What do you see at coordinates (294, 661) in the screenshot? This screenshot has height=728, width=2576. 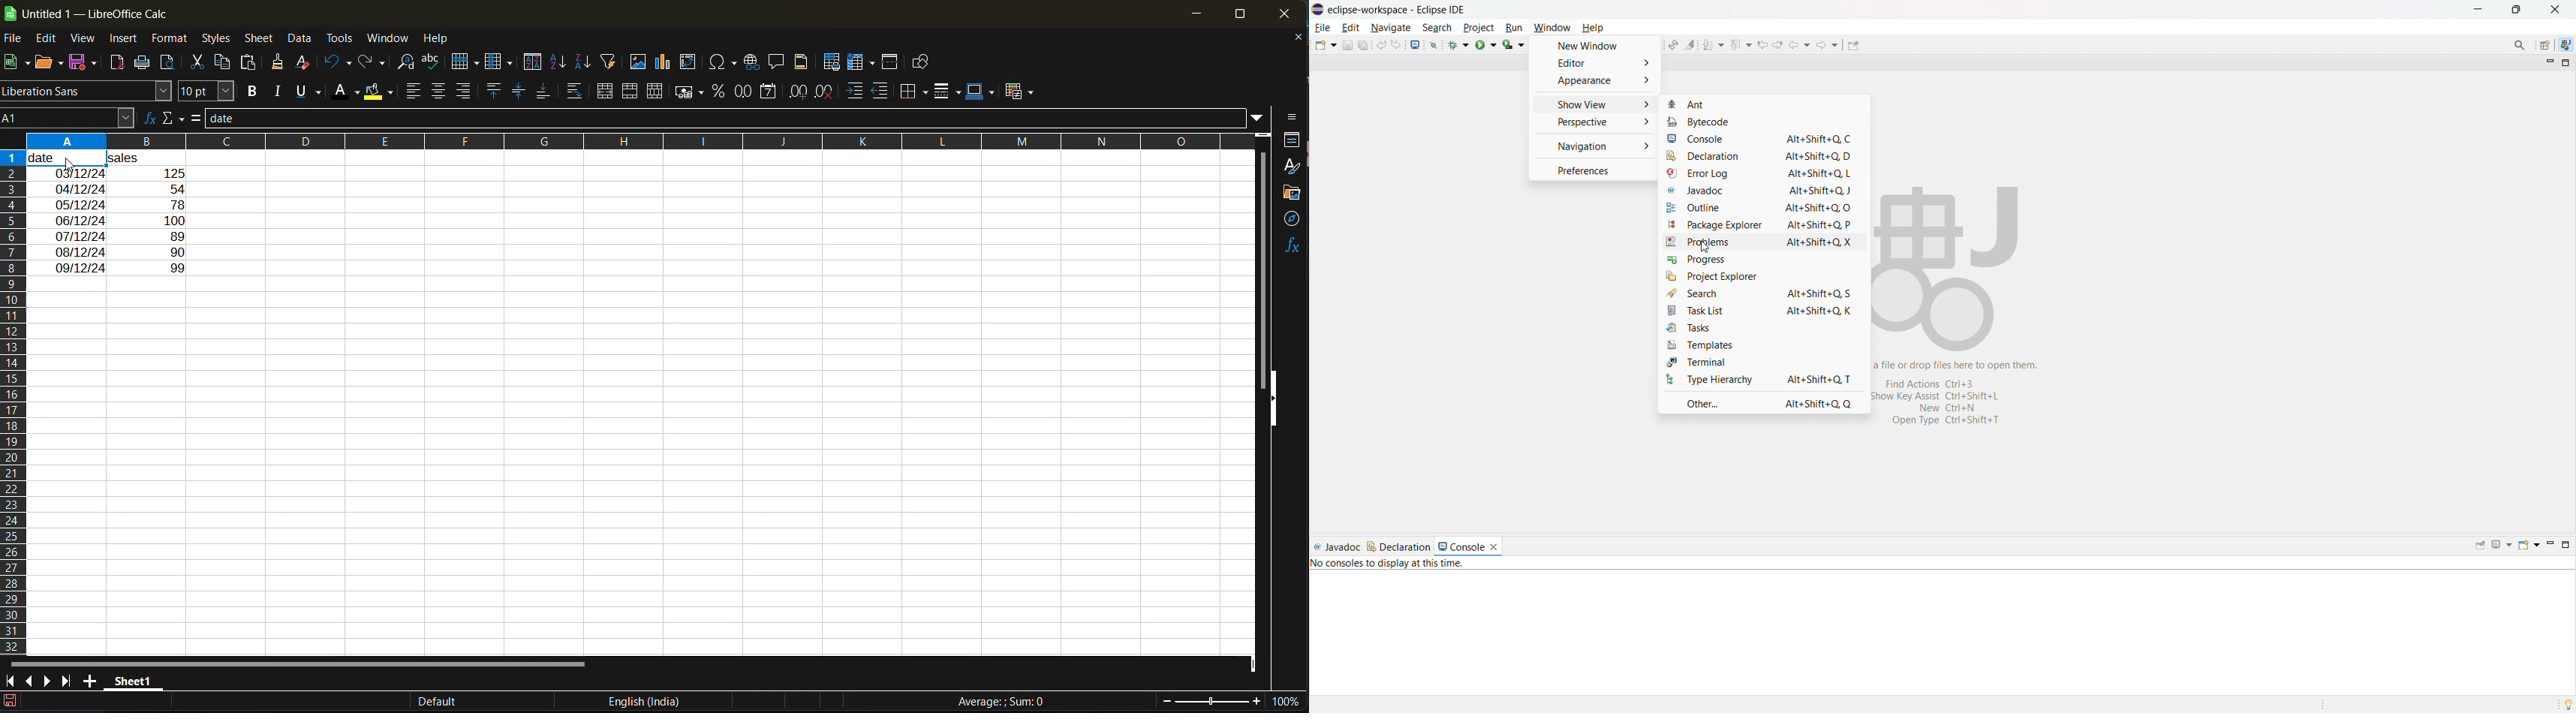 I see `horizontal scroll bar` at bounding box center [294, 661].